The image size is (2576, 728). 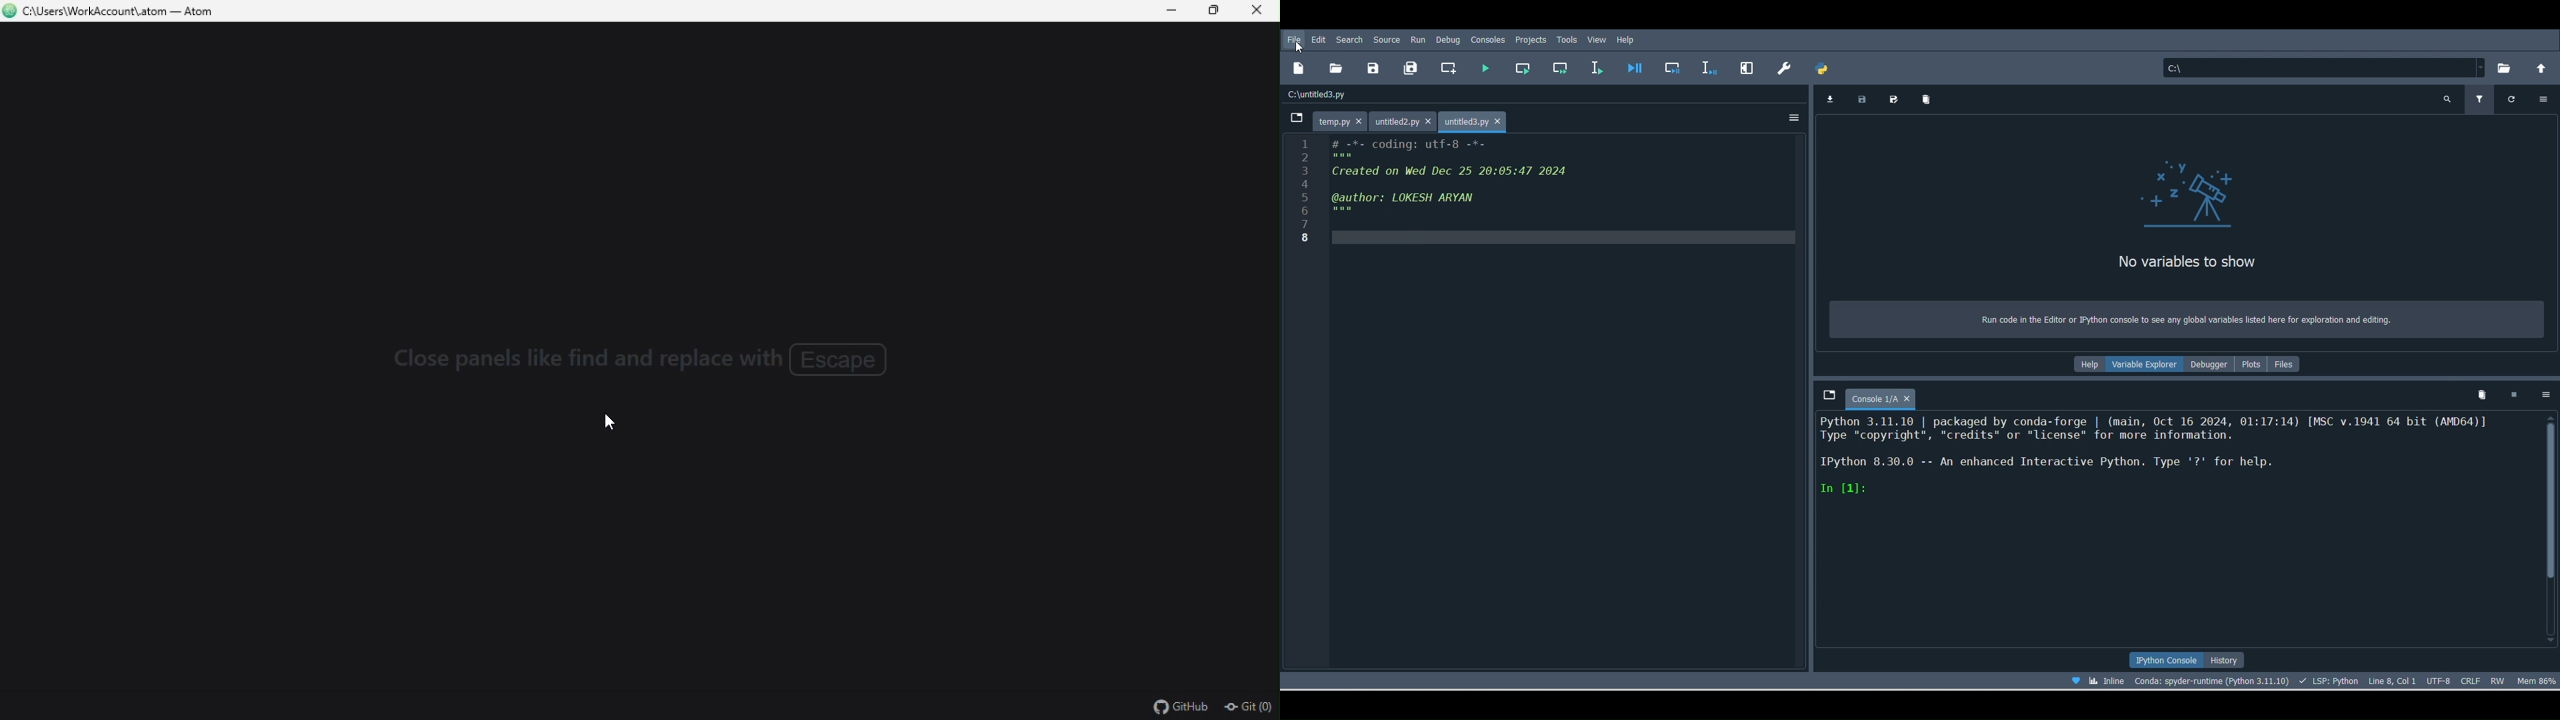 What do you see at coordinates (2193, 261) in the screenshot?
I see `No variables to show` at bounding box center [2193, 261].